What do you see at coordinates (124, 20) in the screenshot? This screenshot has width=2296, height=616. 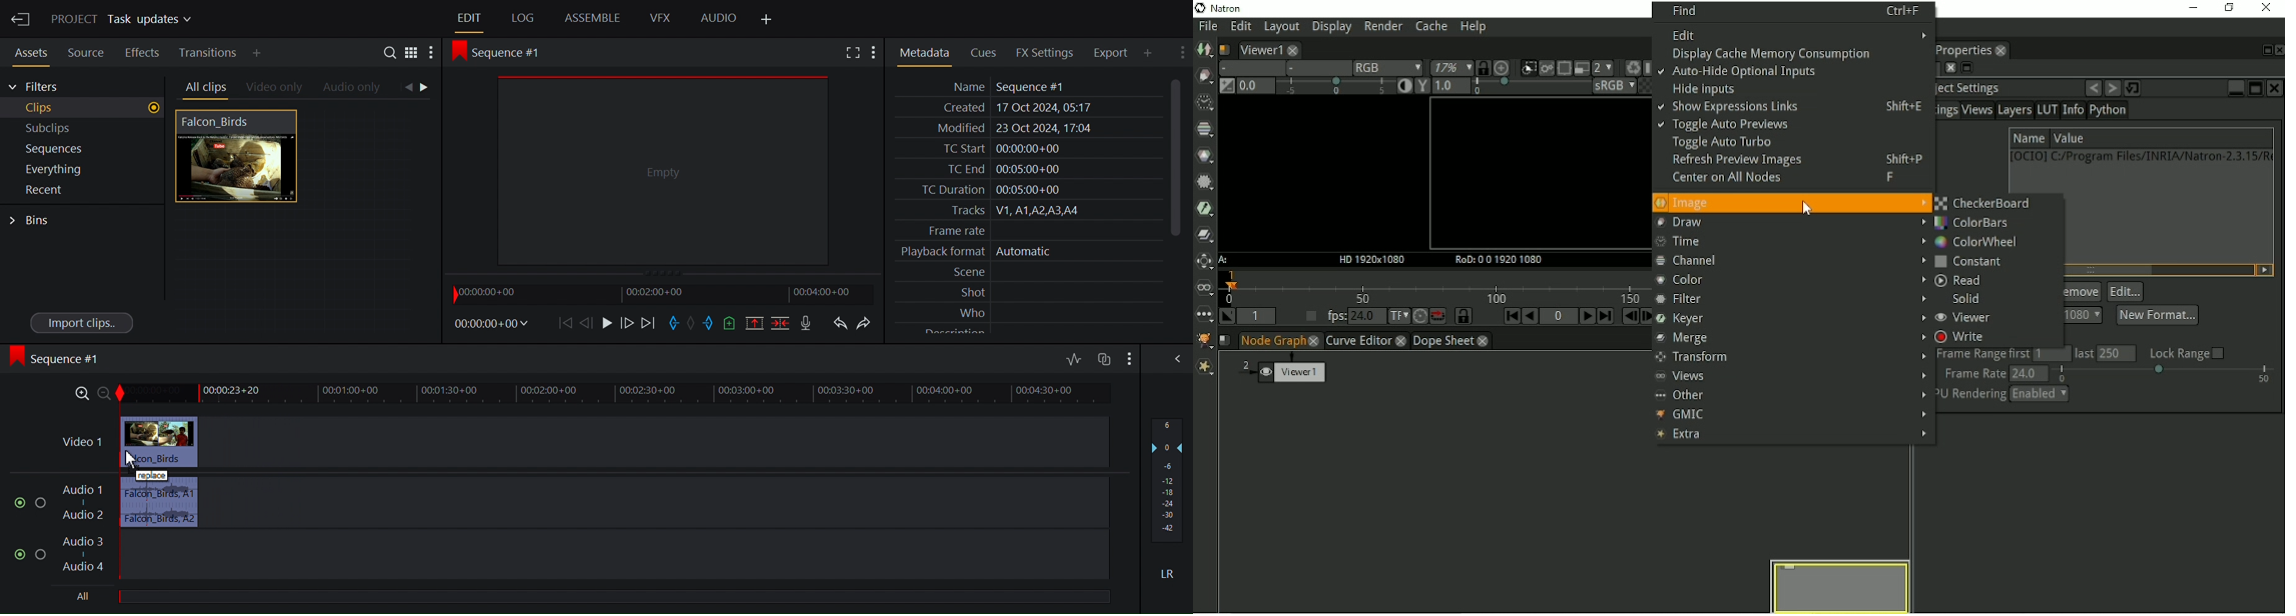 I see `Show/Change project details` at bounding box center [124, 20].